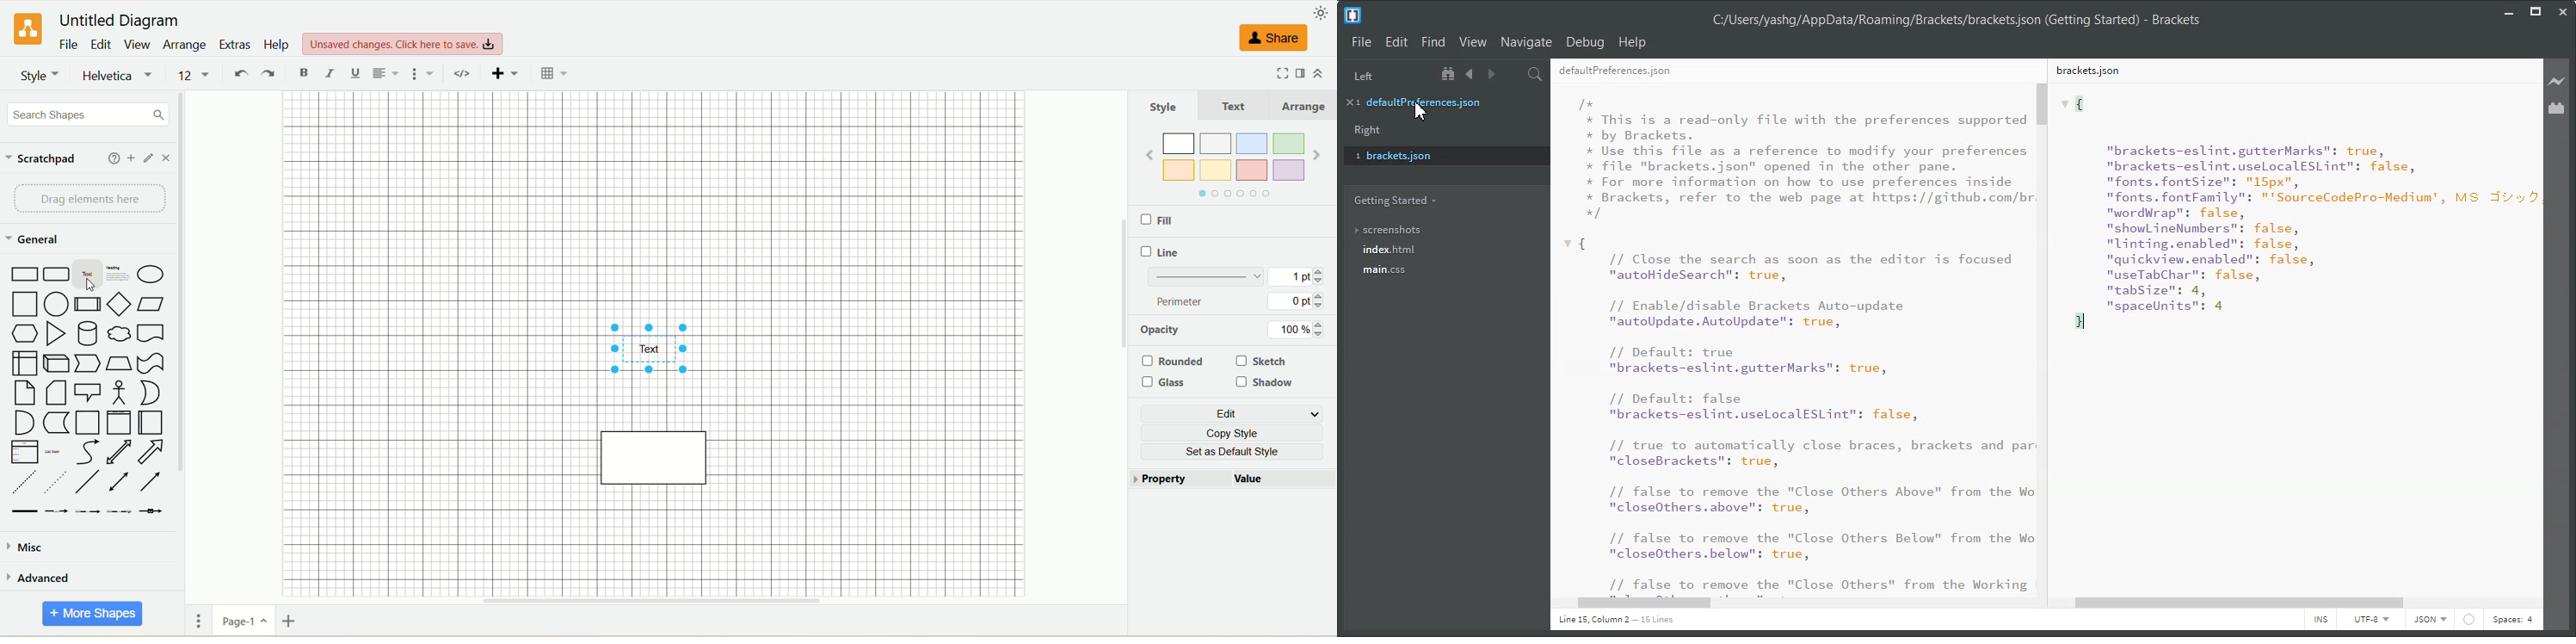  Describe the element at coordinates (88, 275) in the screenshot. I see `text` at that location.